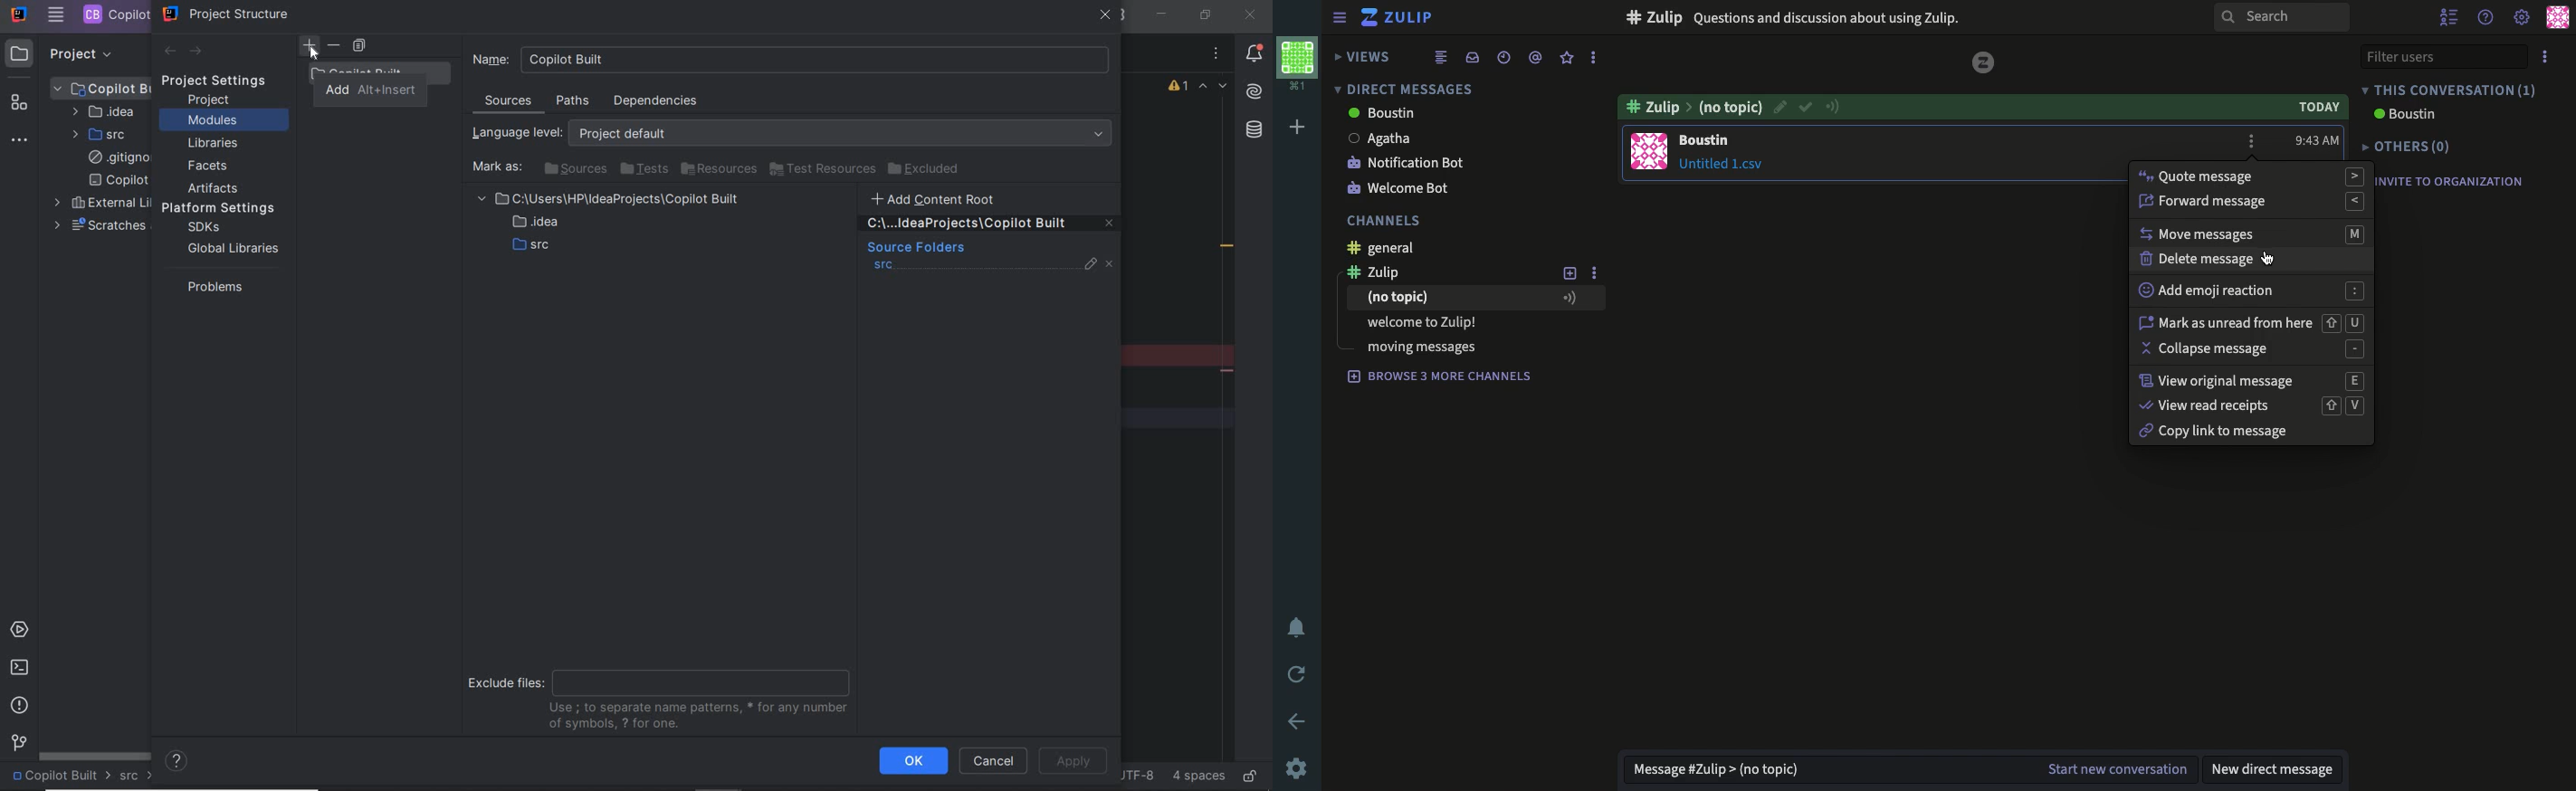 Image resolution: width=2576 pixels, height=812 pixels. What do you see at coordinates (1299, 125) in the screenshot?
I see `add workspace` at bounding box center [1299, 125].